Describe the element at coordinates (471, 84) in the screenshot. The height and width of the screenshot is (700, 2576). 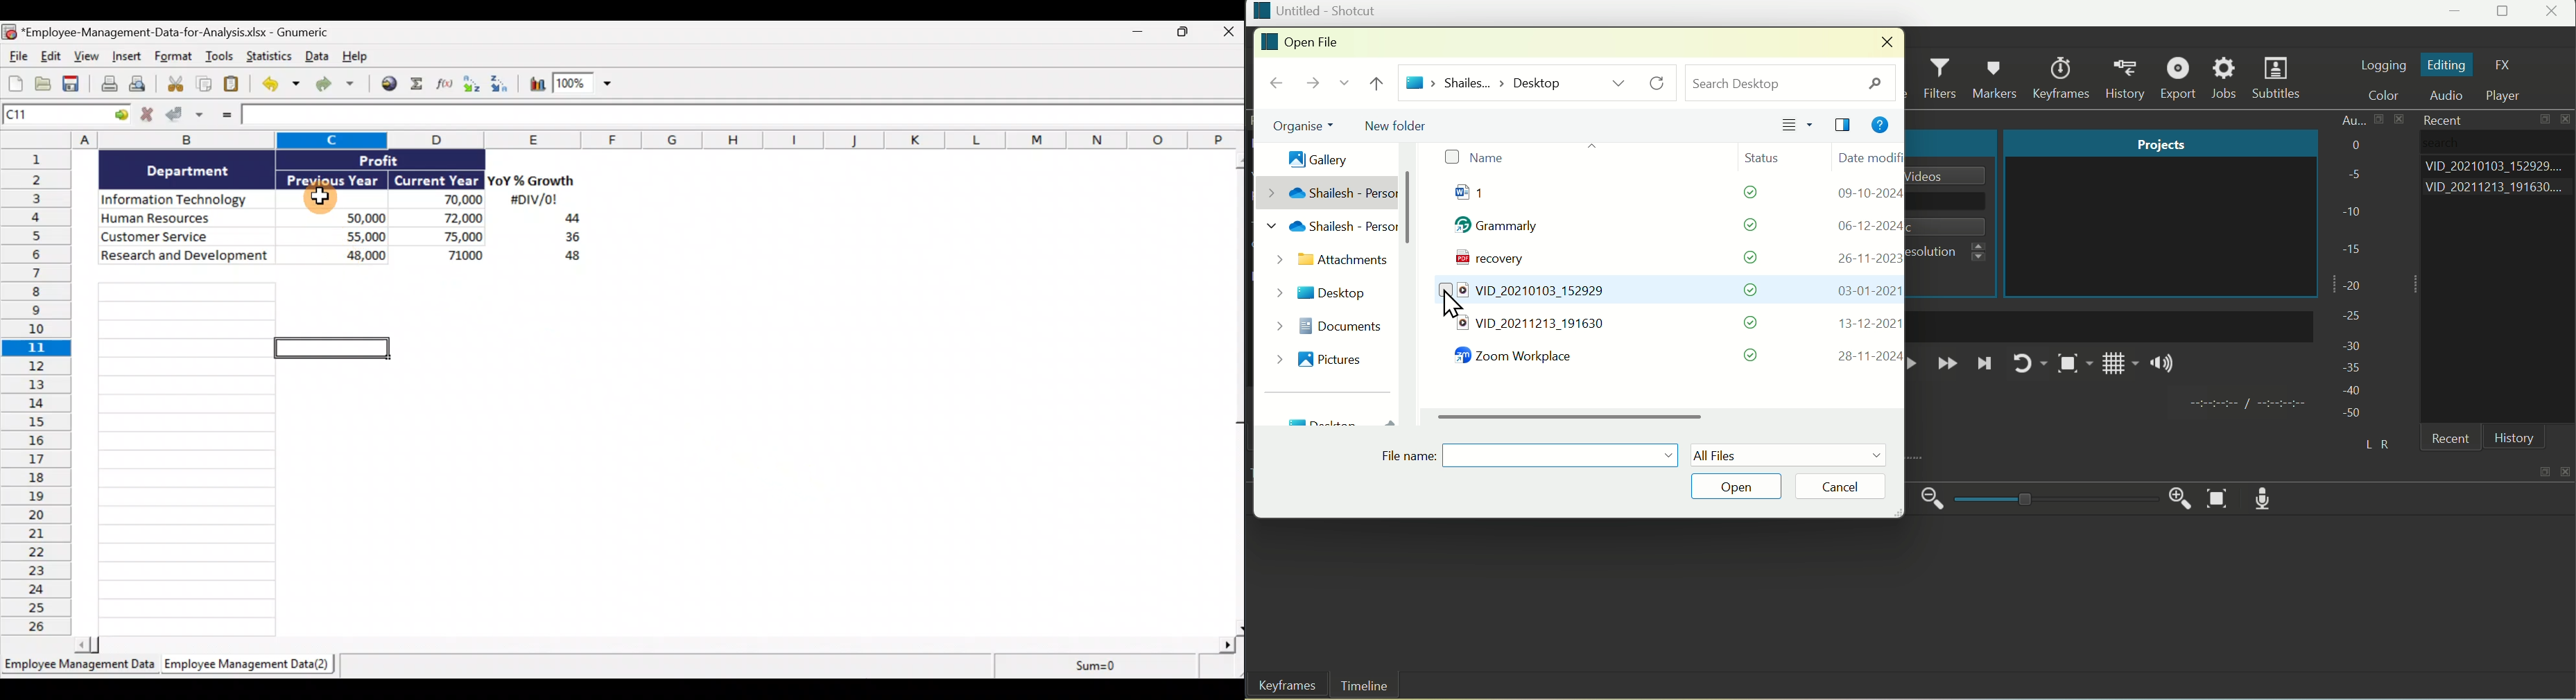
I see `Sort ascending` at that location.